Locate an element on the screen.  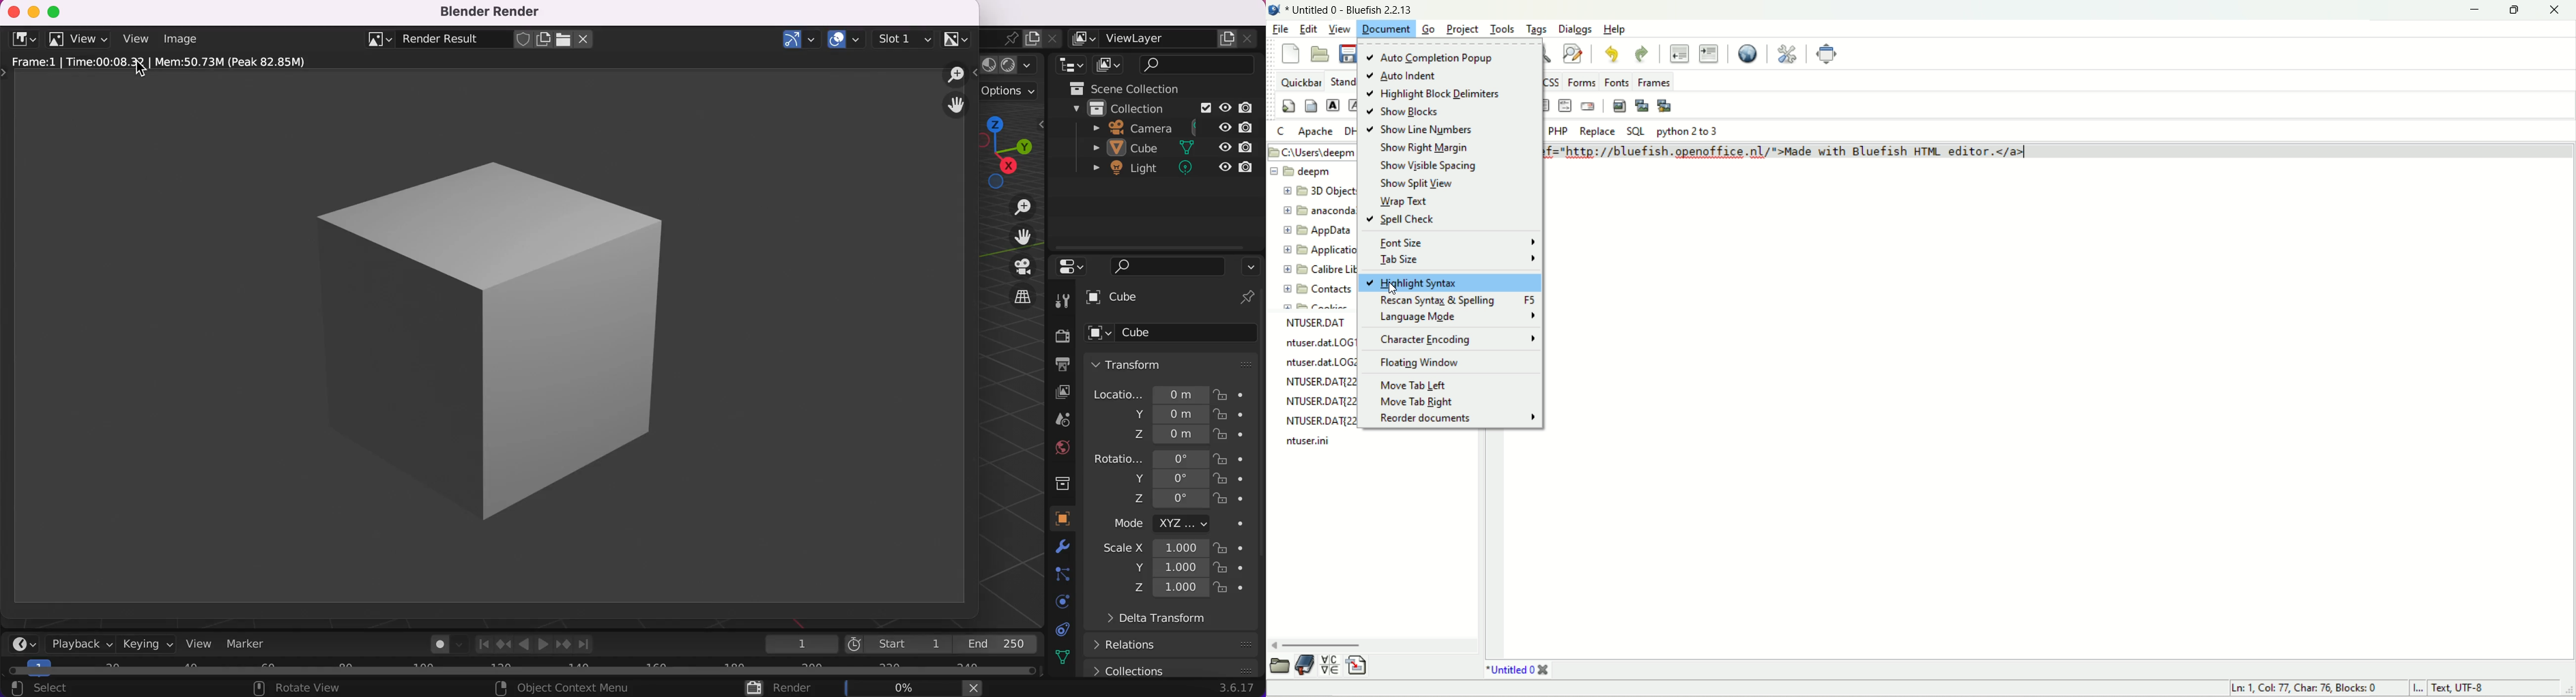
view is located at coordinates (134, 39).